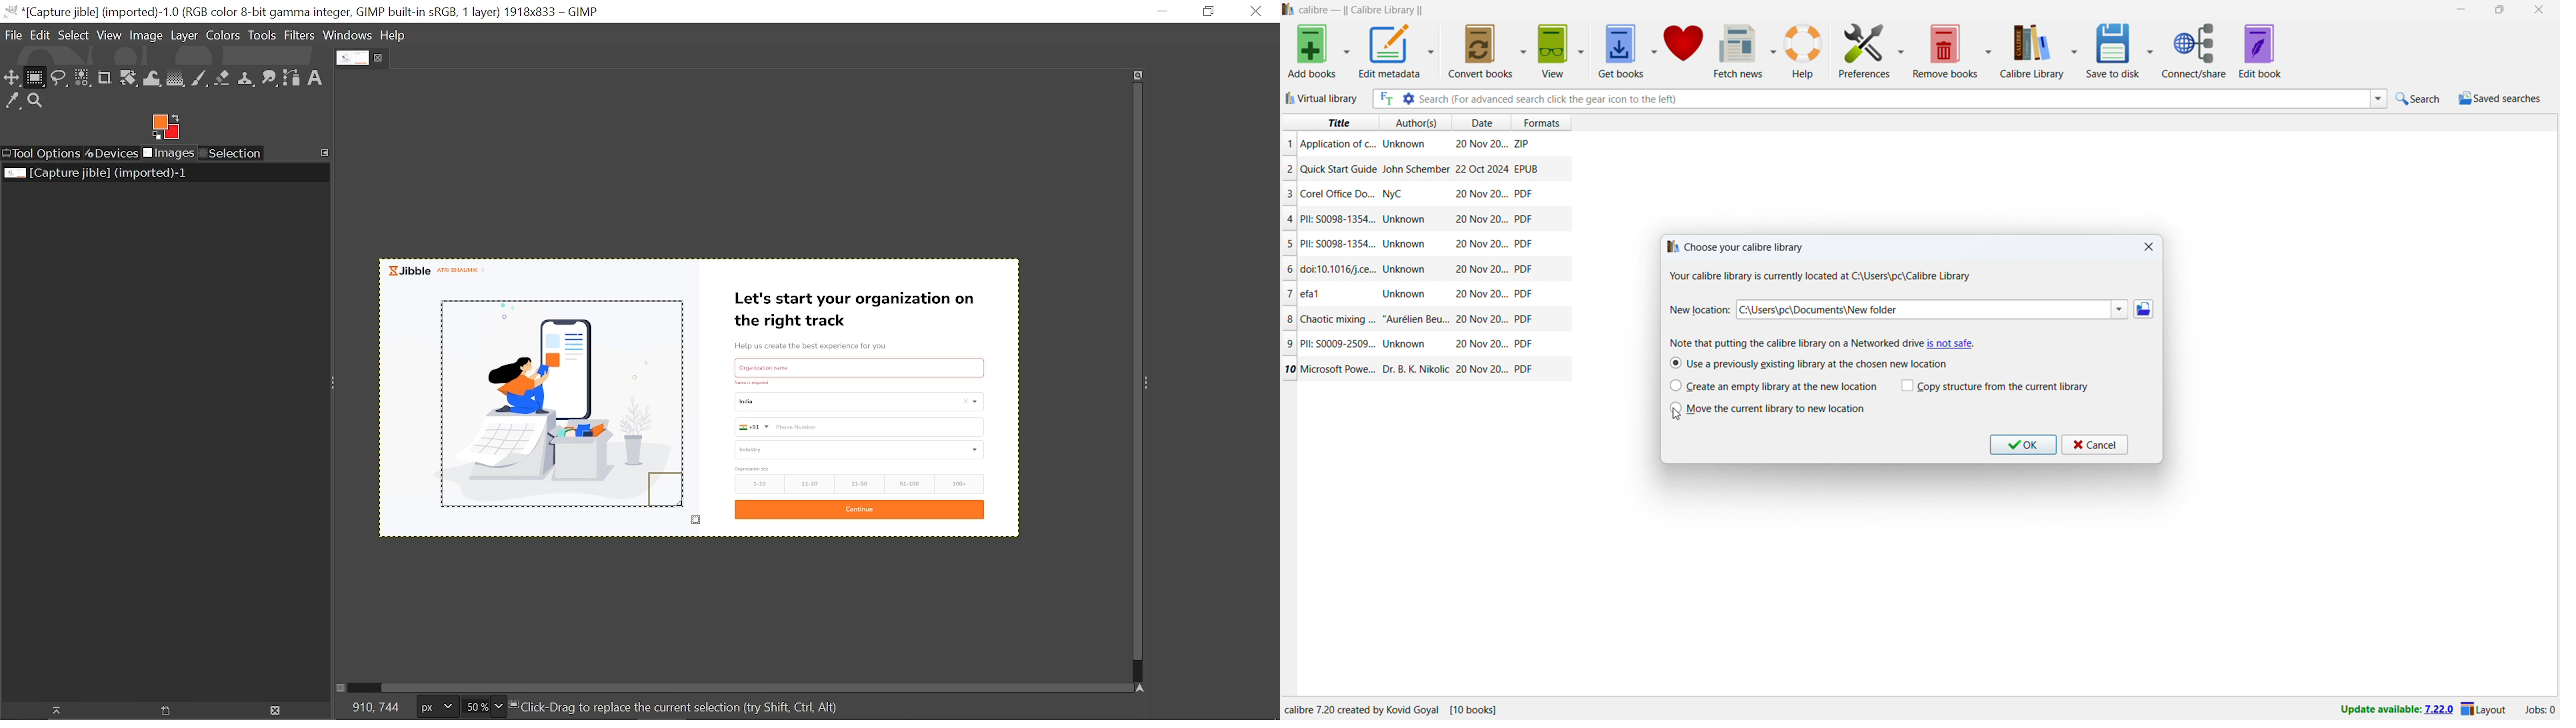 This screenshot has height=728, width=2576. Describe the element at coordinates (1480, 169) in the screenshot. I see `Date` at that location.